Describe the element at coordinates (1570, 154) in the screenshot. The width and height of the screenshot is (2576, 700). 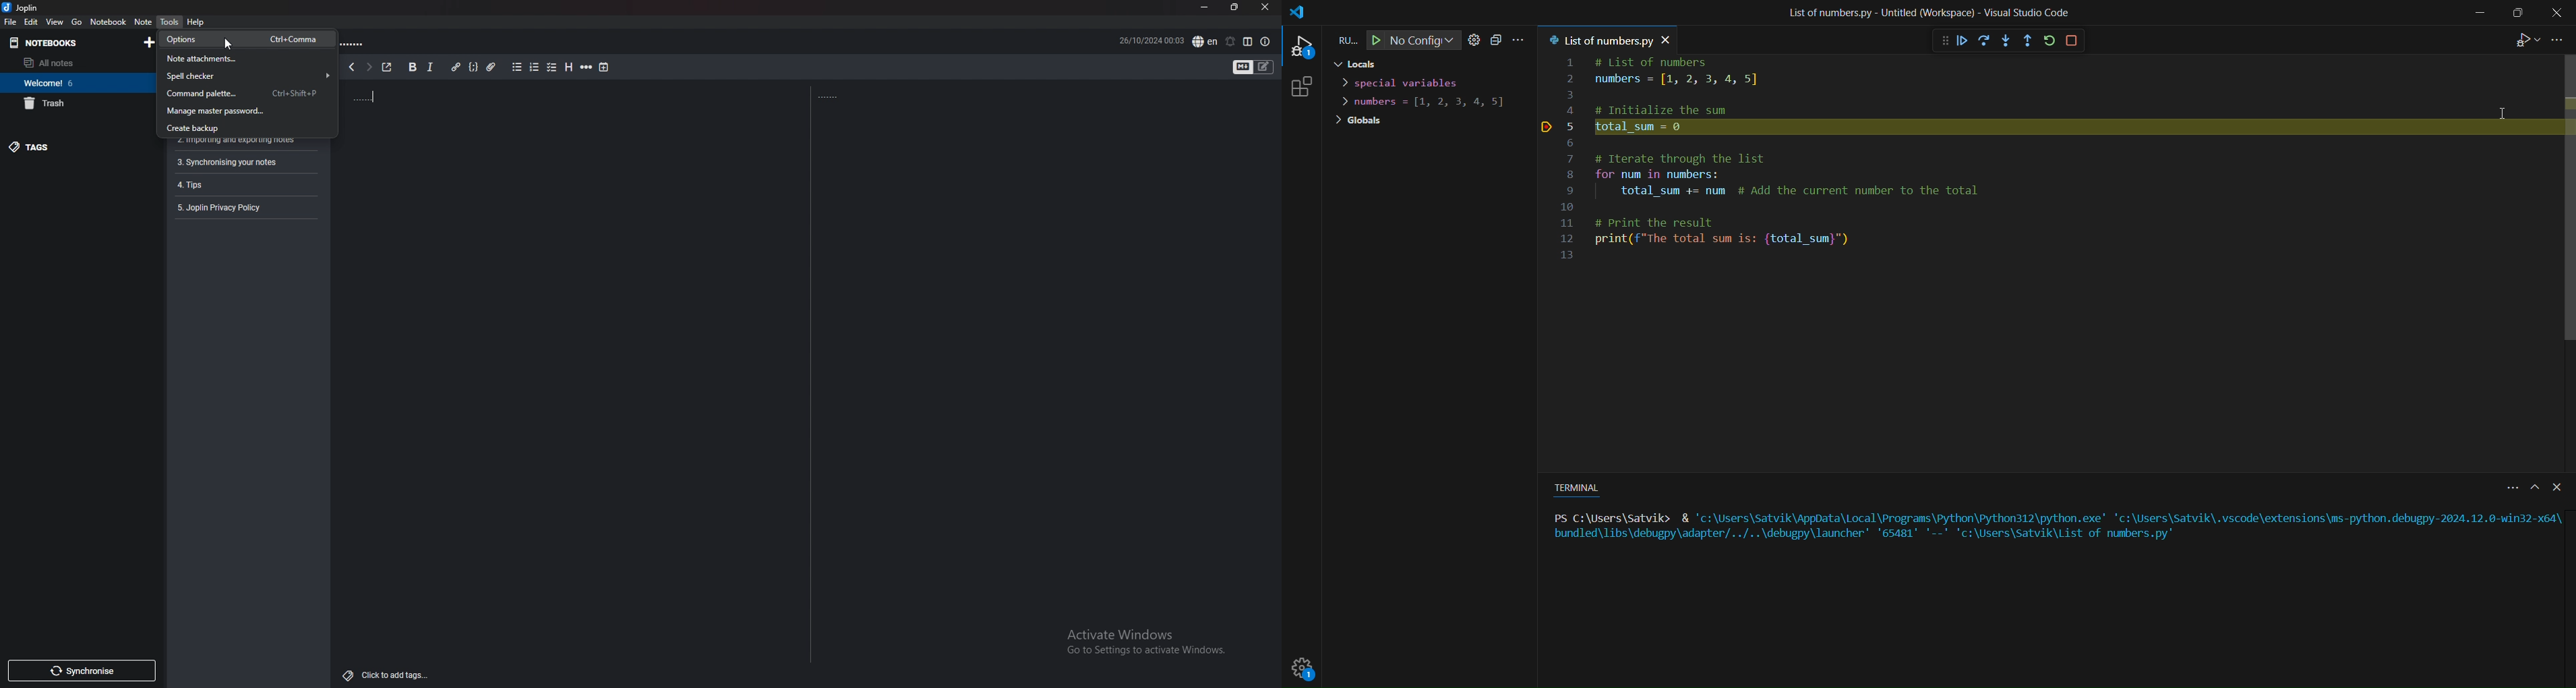
I see `Line number` at that location.